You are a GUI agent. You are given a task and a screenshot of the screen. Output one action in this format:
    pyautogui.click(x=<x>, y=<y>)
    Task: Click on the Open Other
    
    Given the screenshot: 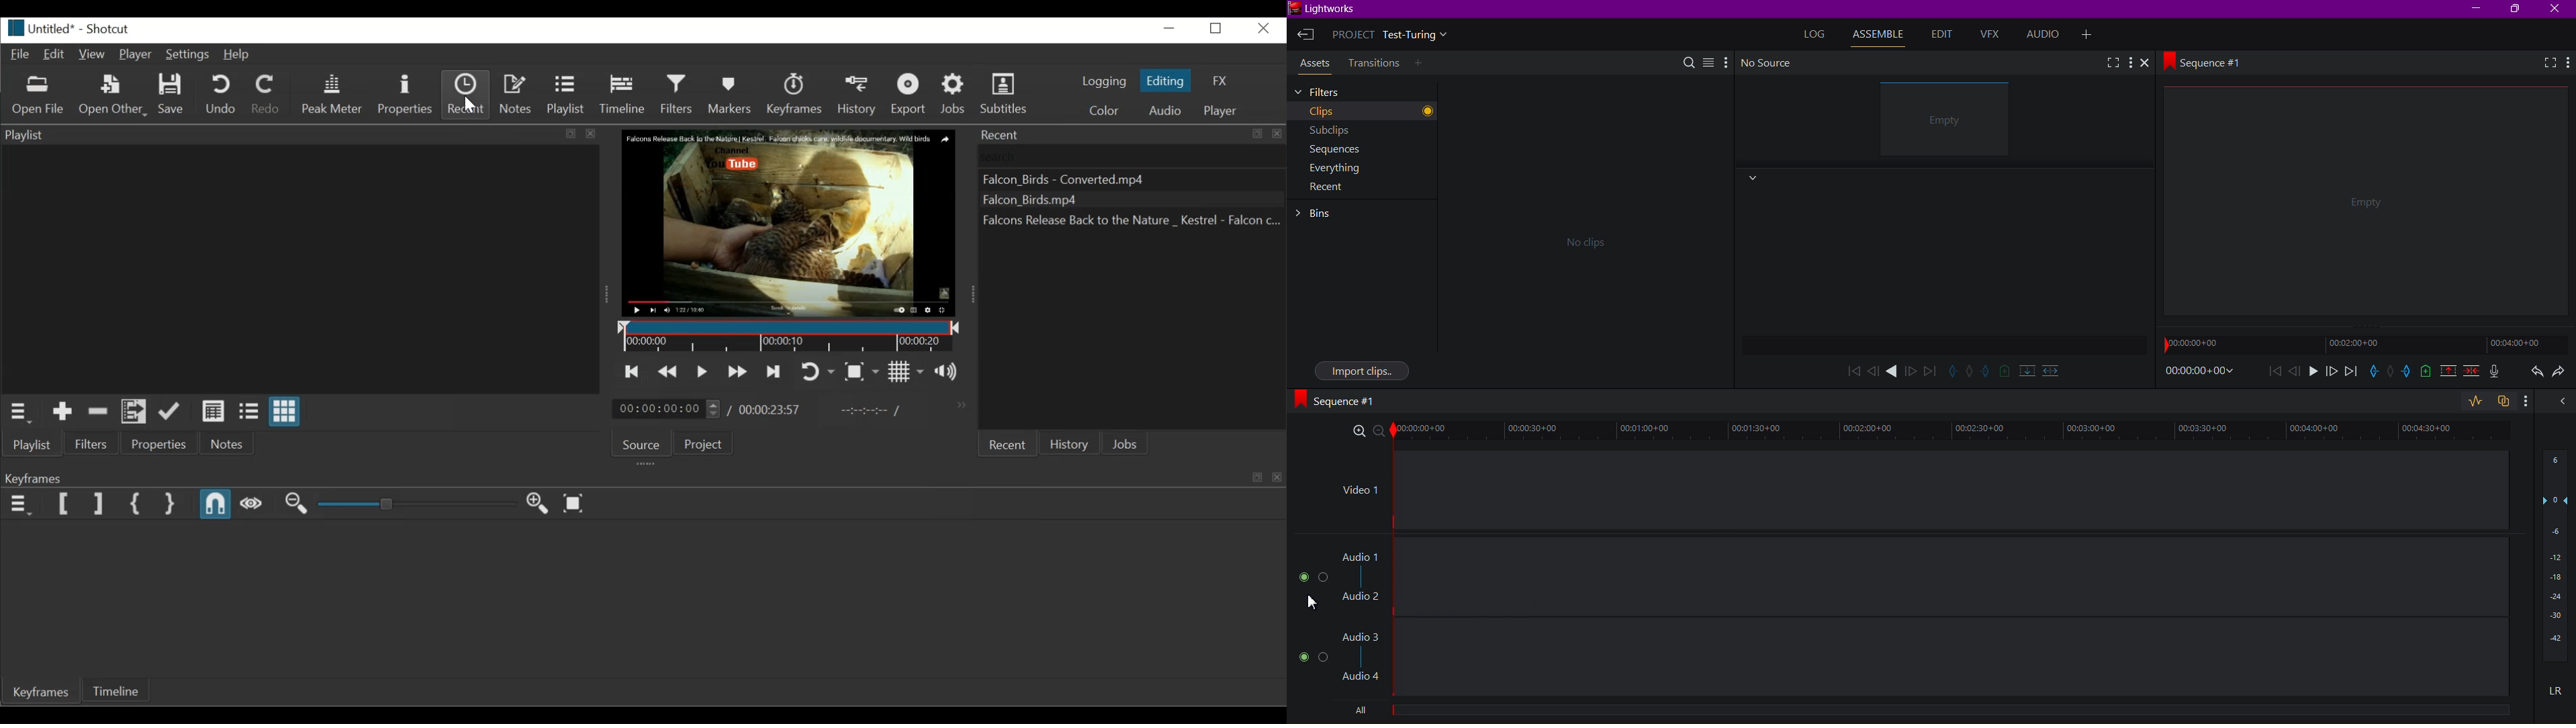 What is the action you would take?
    pyautogui.click(x=112, y=96)
    